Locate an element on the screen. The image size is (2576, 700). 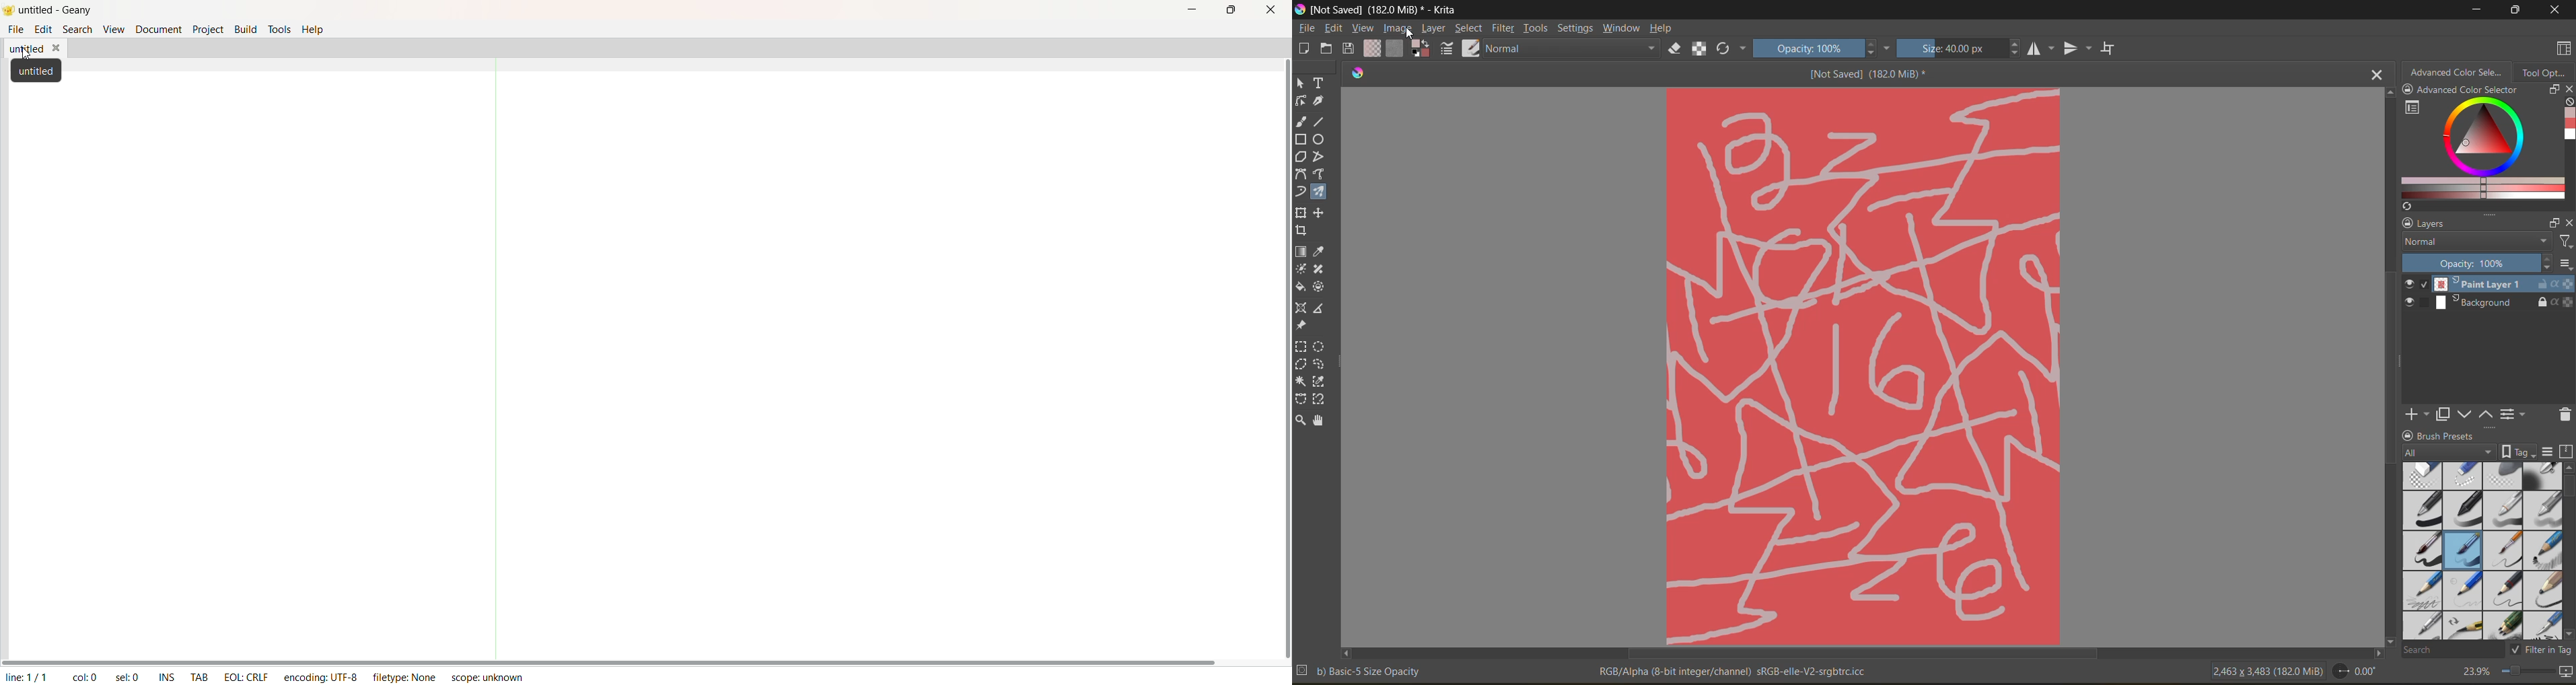
create is located at coordinates (1301, 48).